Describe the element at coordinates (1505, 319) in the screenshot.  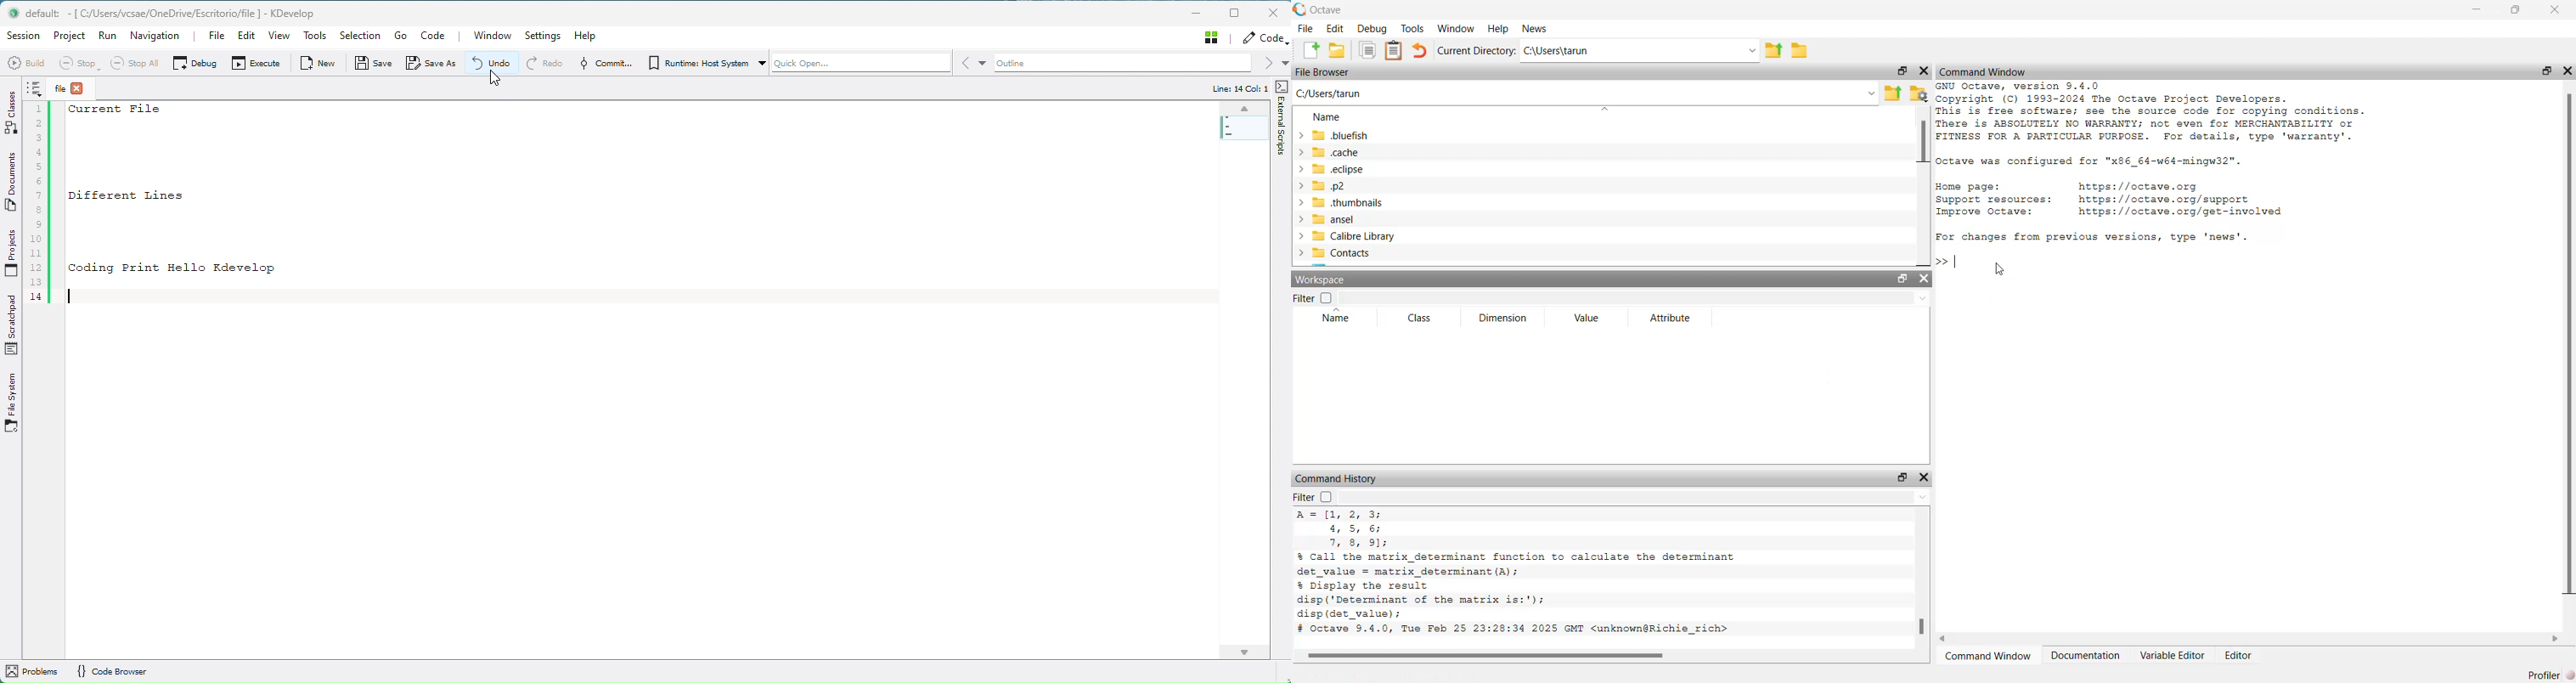
I see `dimension` at that location.